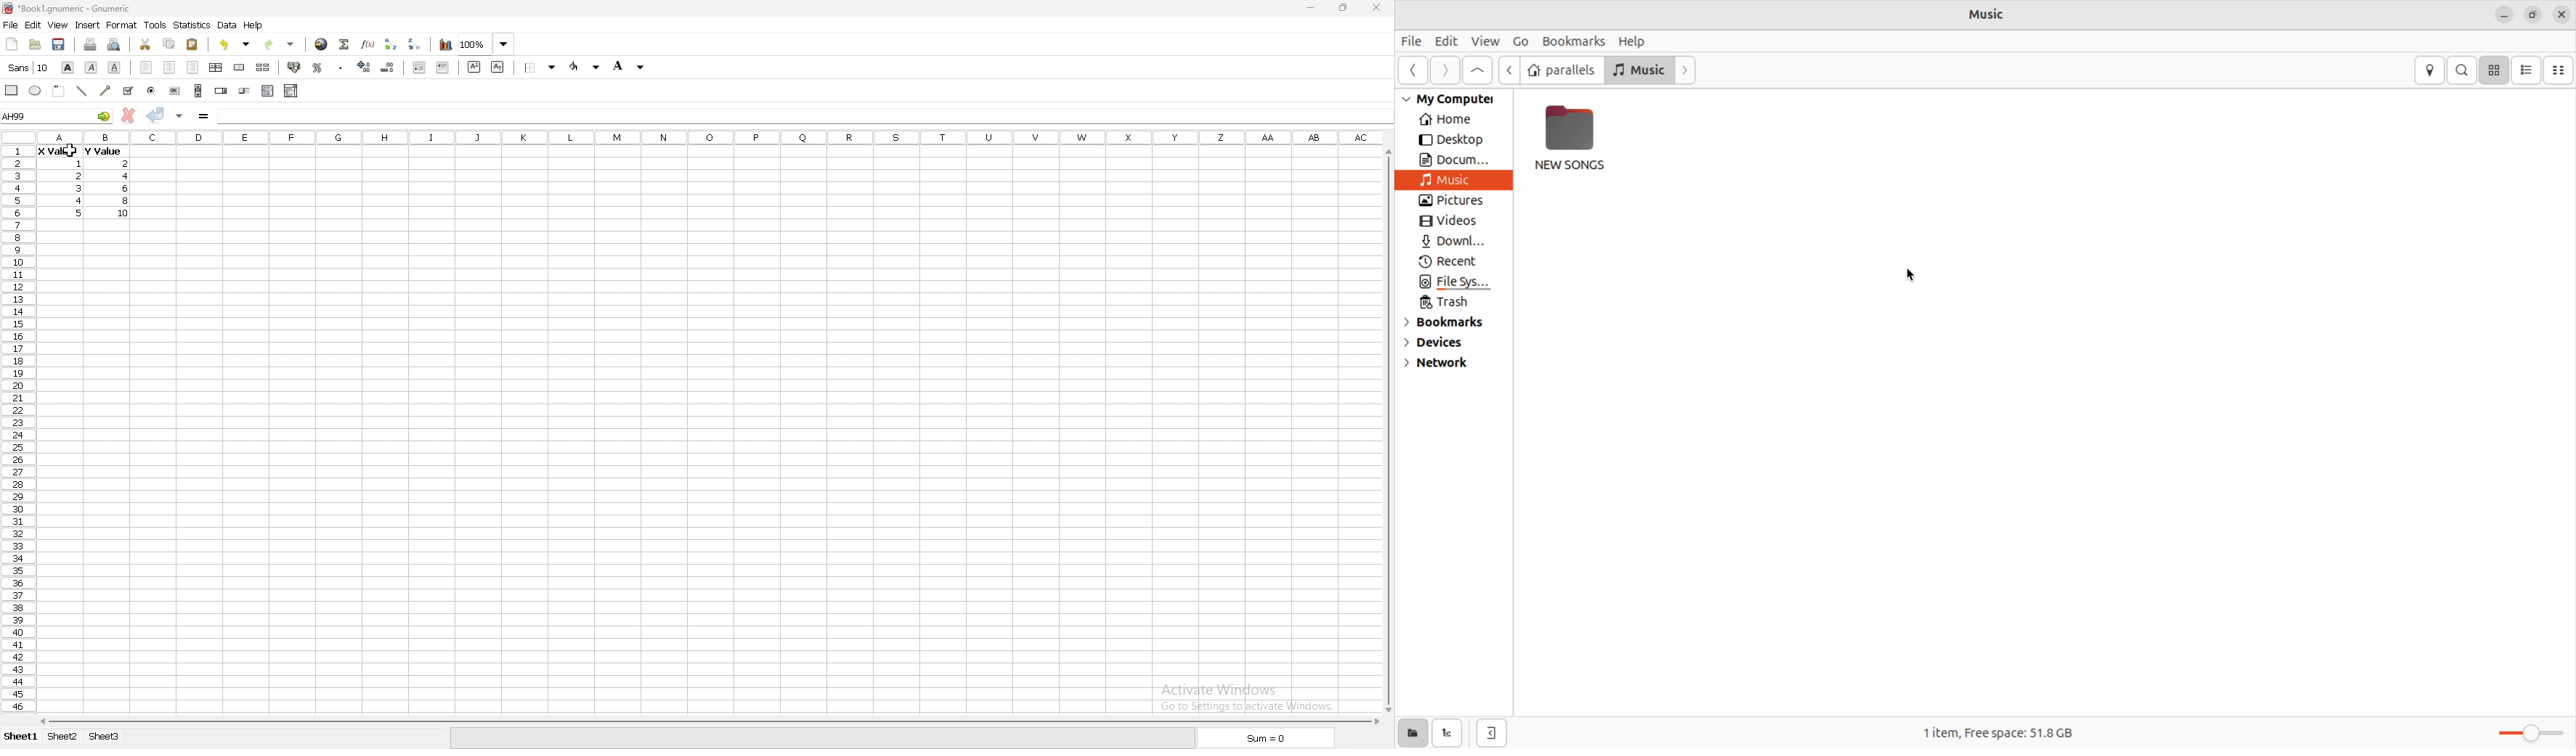  I want to click on next, so click(1687, 70).